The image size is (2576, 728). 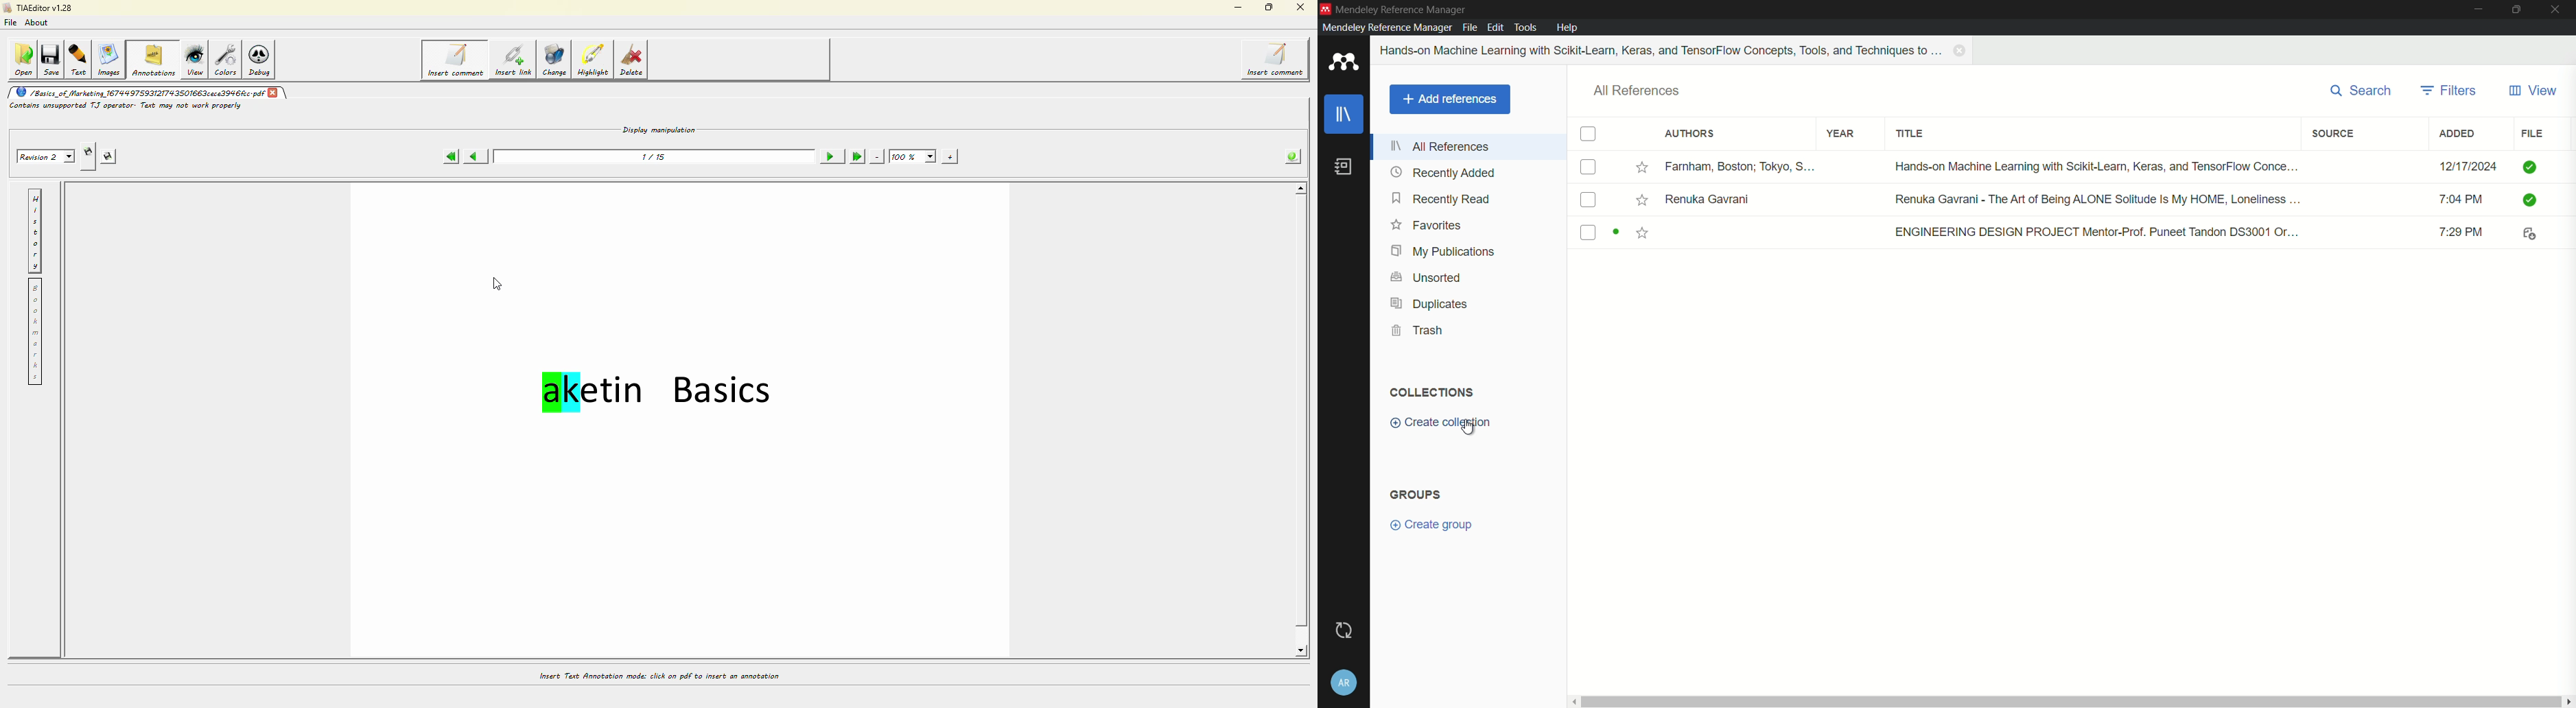 I want to click on my publications, so click(x=1441, y=252).